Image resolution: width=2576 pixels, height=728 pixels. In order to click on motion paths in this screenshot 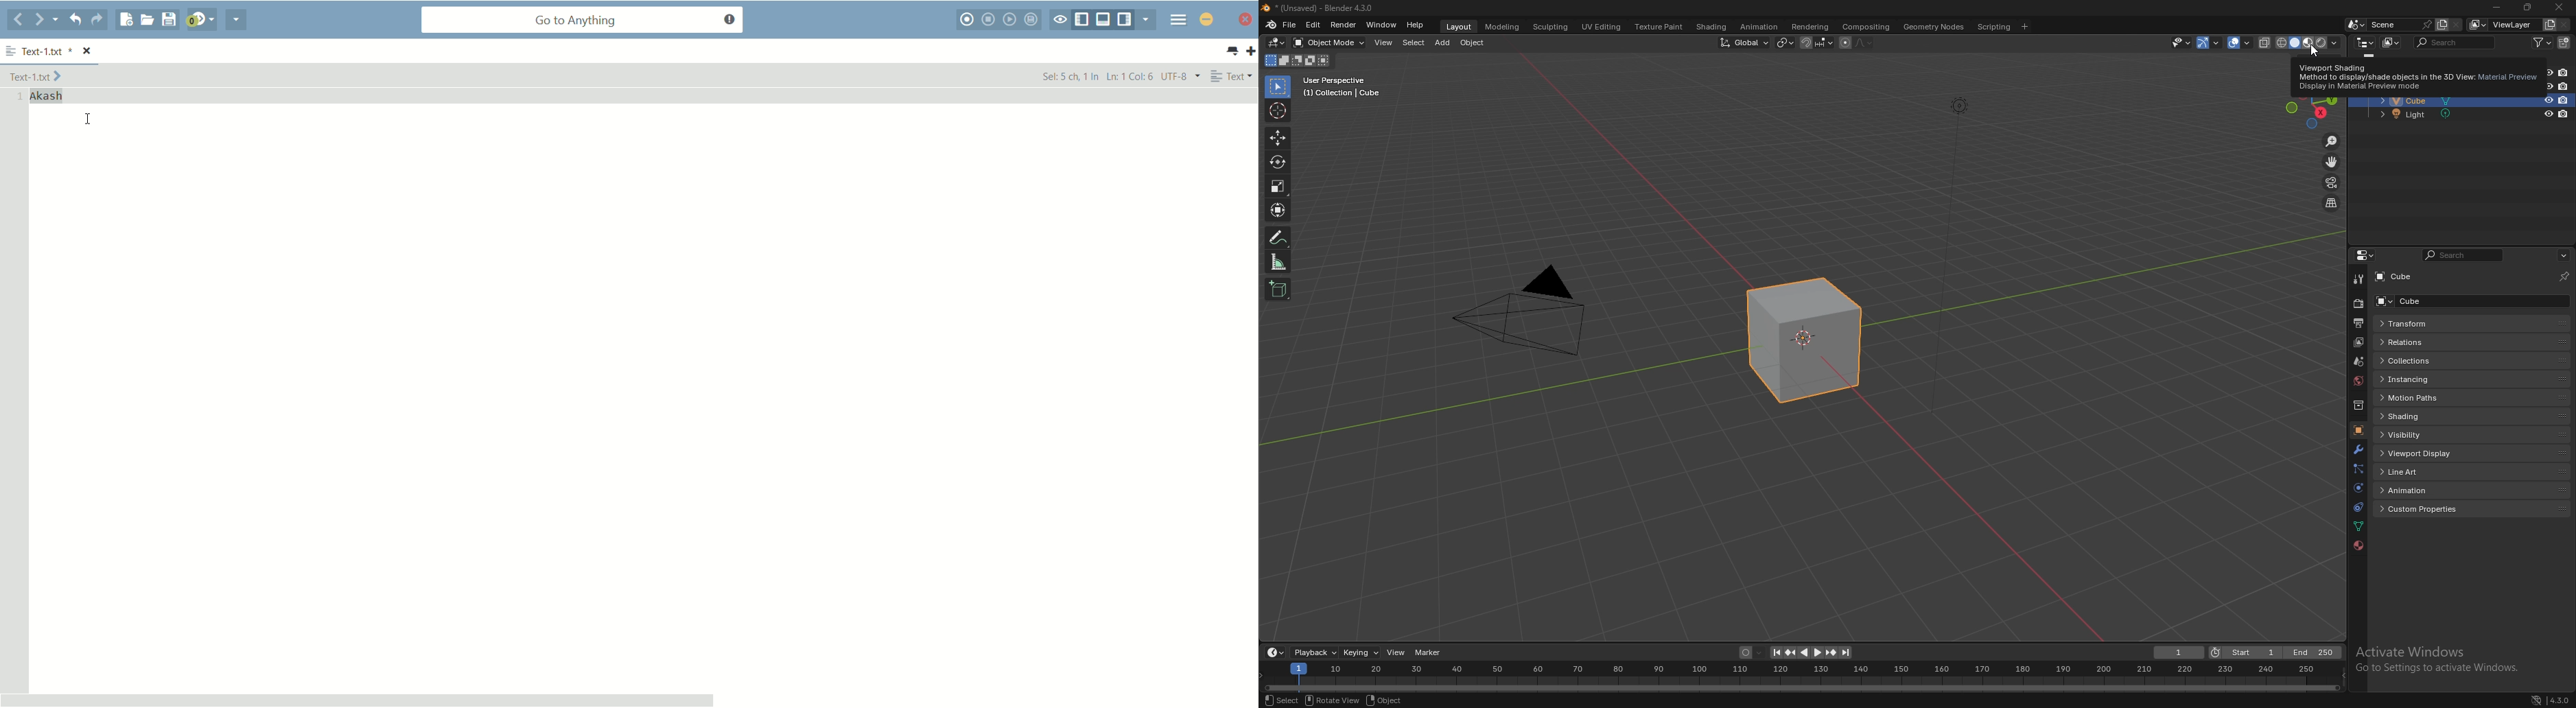, I will do `click(2444, 397)`.